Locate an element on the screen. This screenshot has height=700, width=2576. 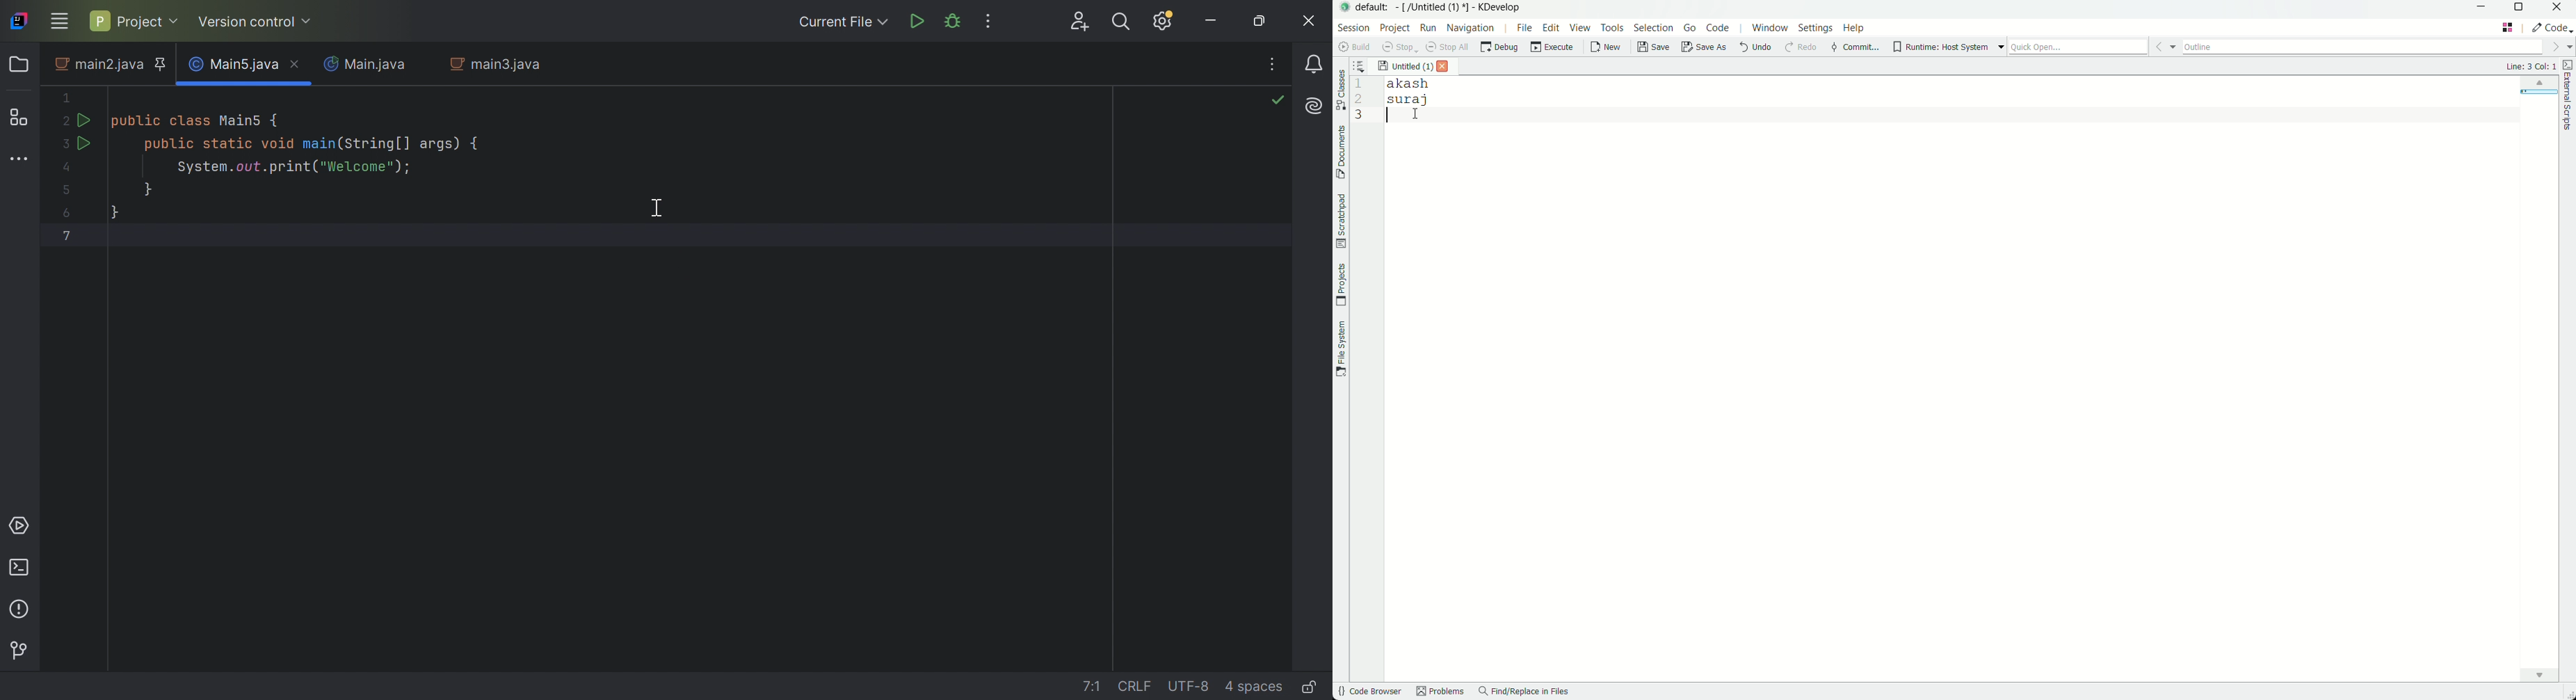
Main menu is located at coordinates (60, 22).